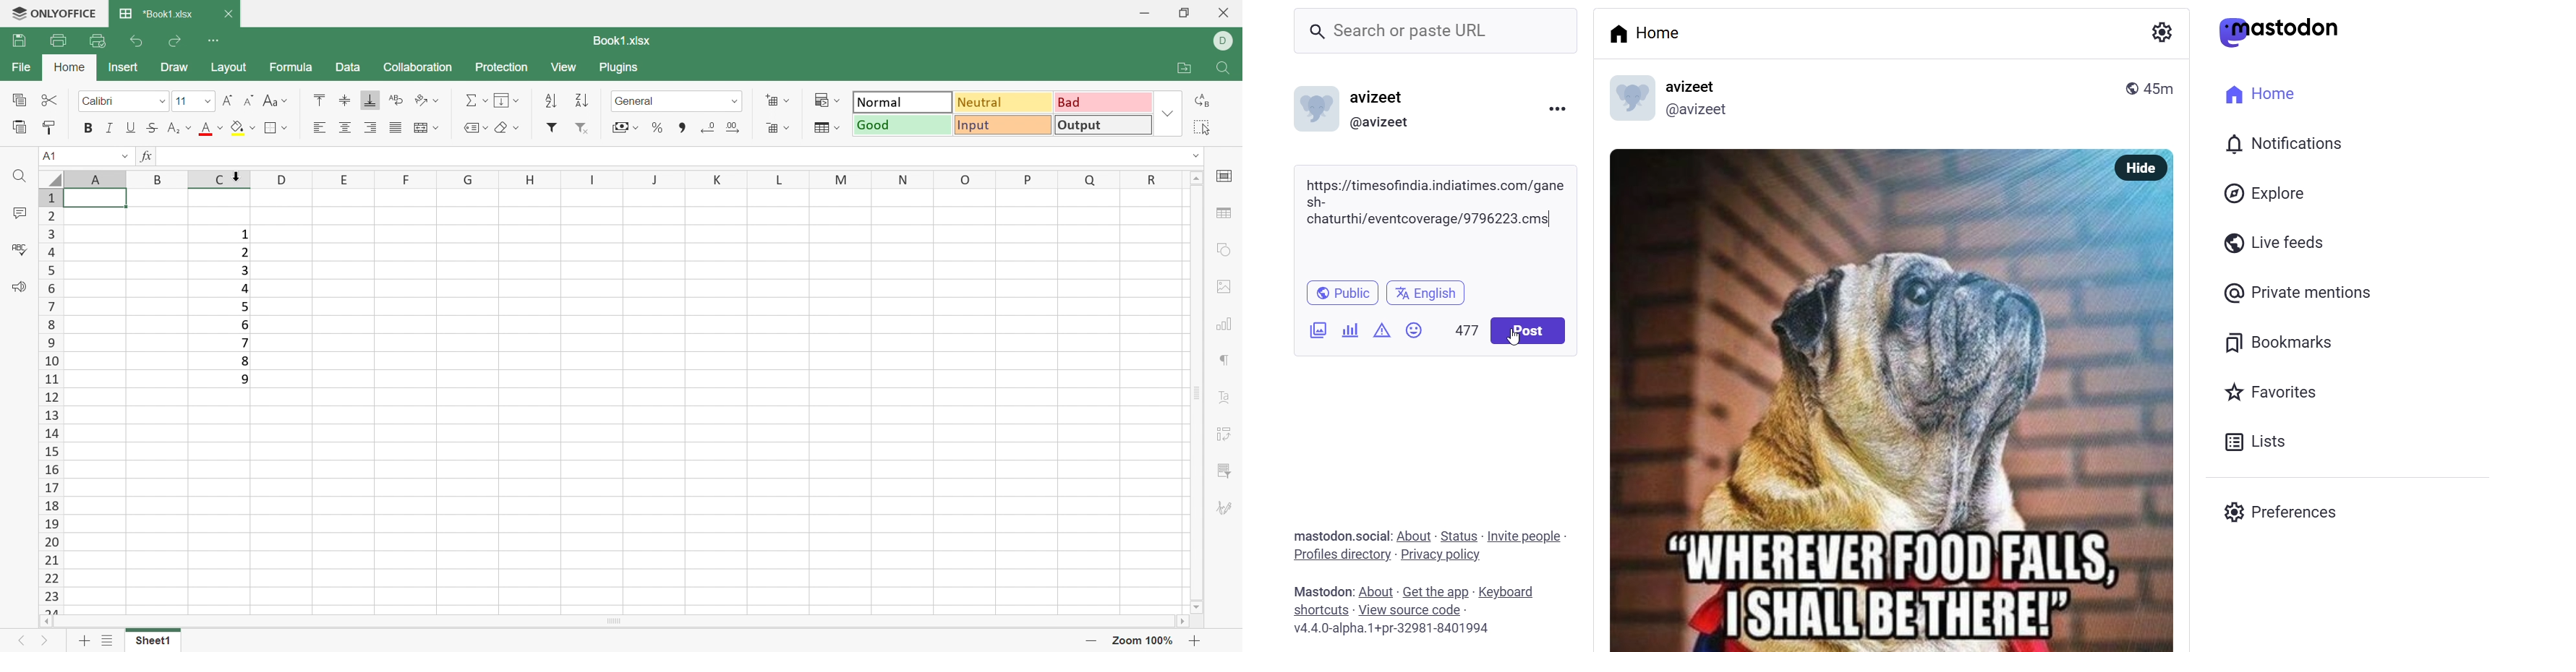 The height and width of the screenshot is (672, 2576). Describe the element at coordinates (2161, 32) in the screenshot. I see `a` at that location.